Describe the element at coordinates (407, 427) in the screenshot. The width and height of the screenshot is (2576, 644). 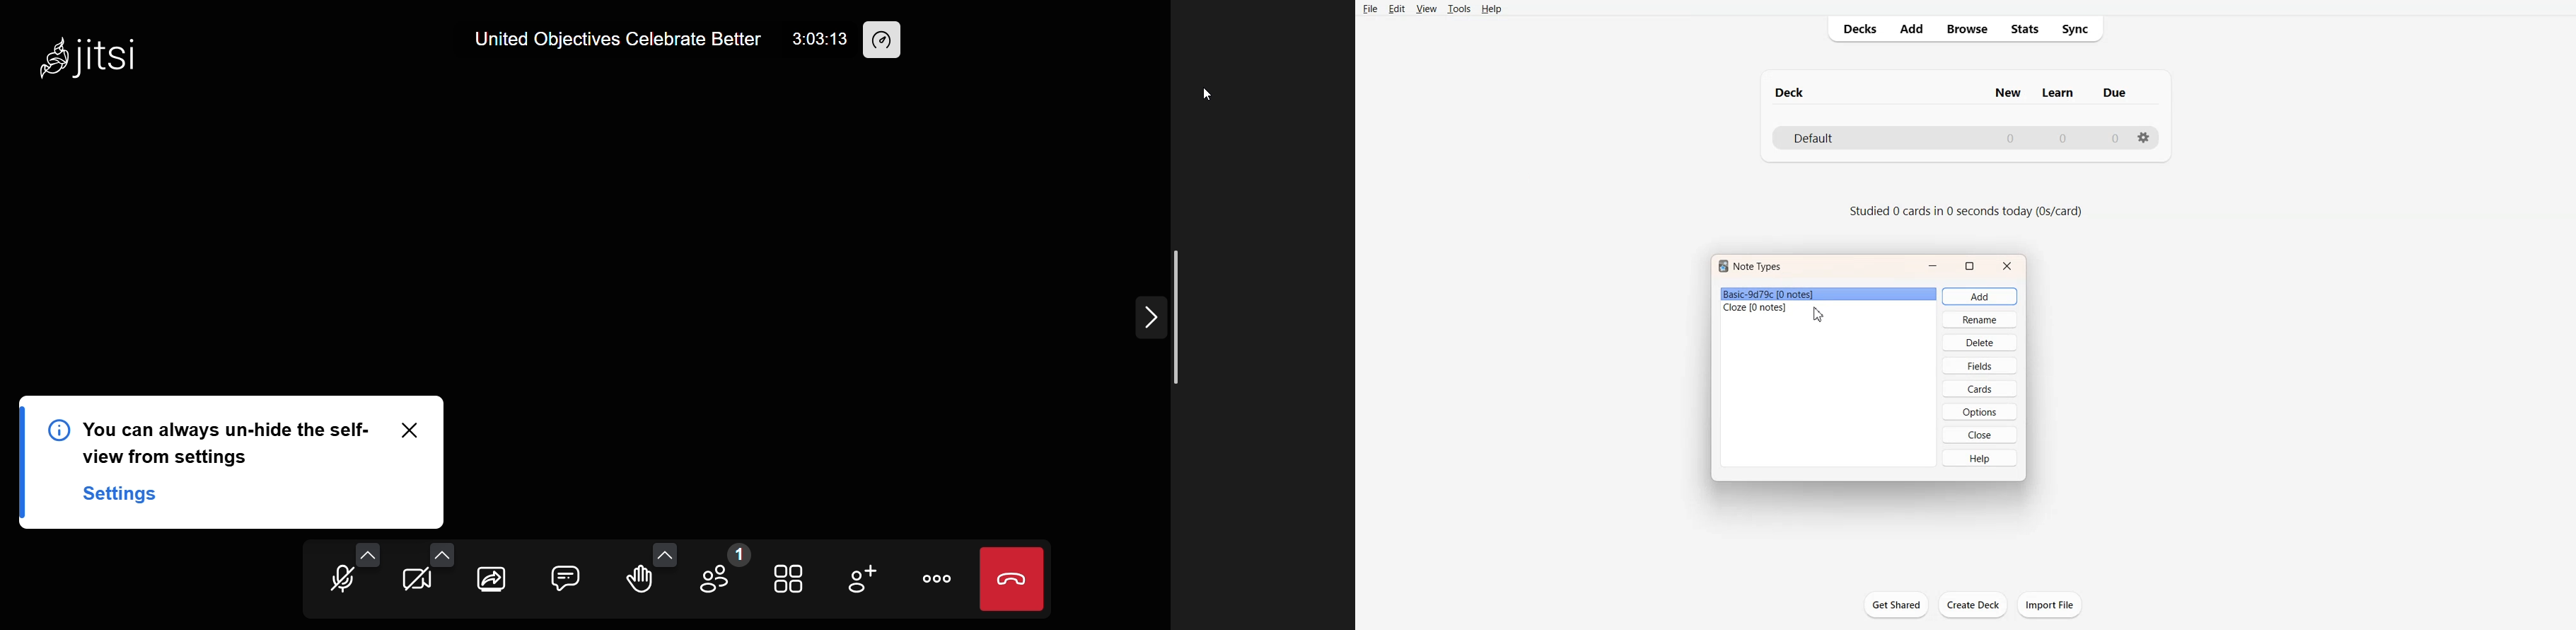
I see `close` at that location.